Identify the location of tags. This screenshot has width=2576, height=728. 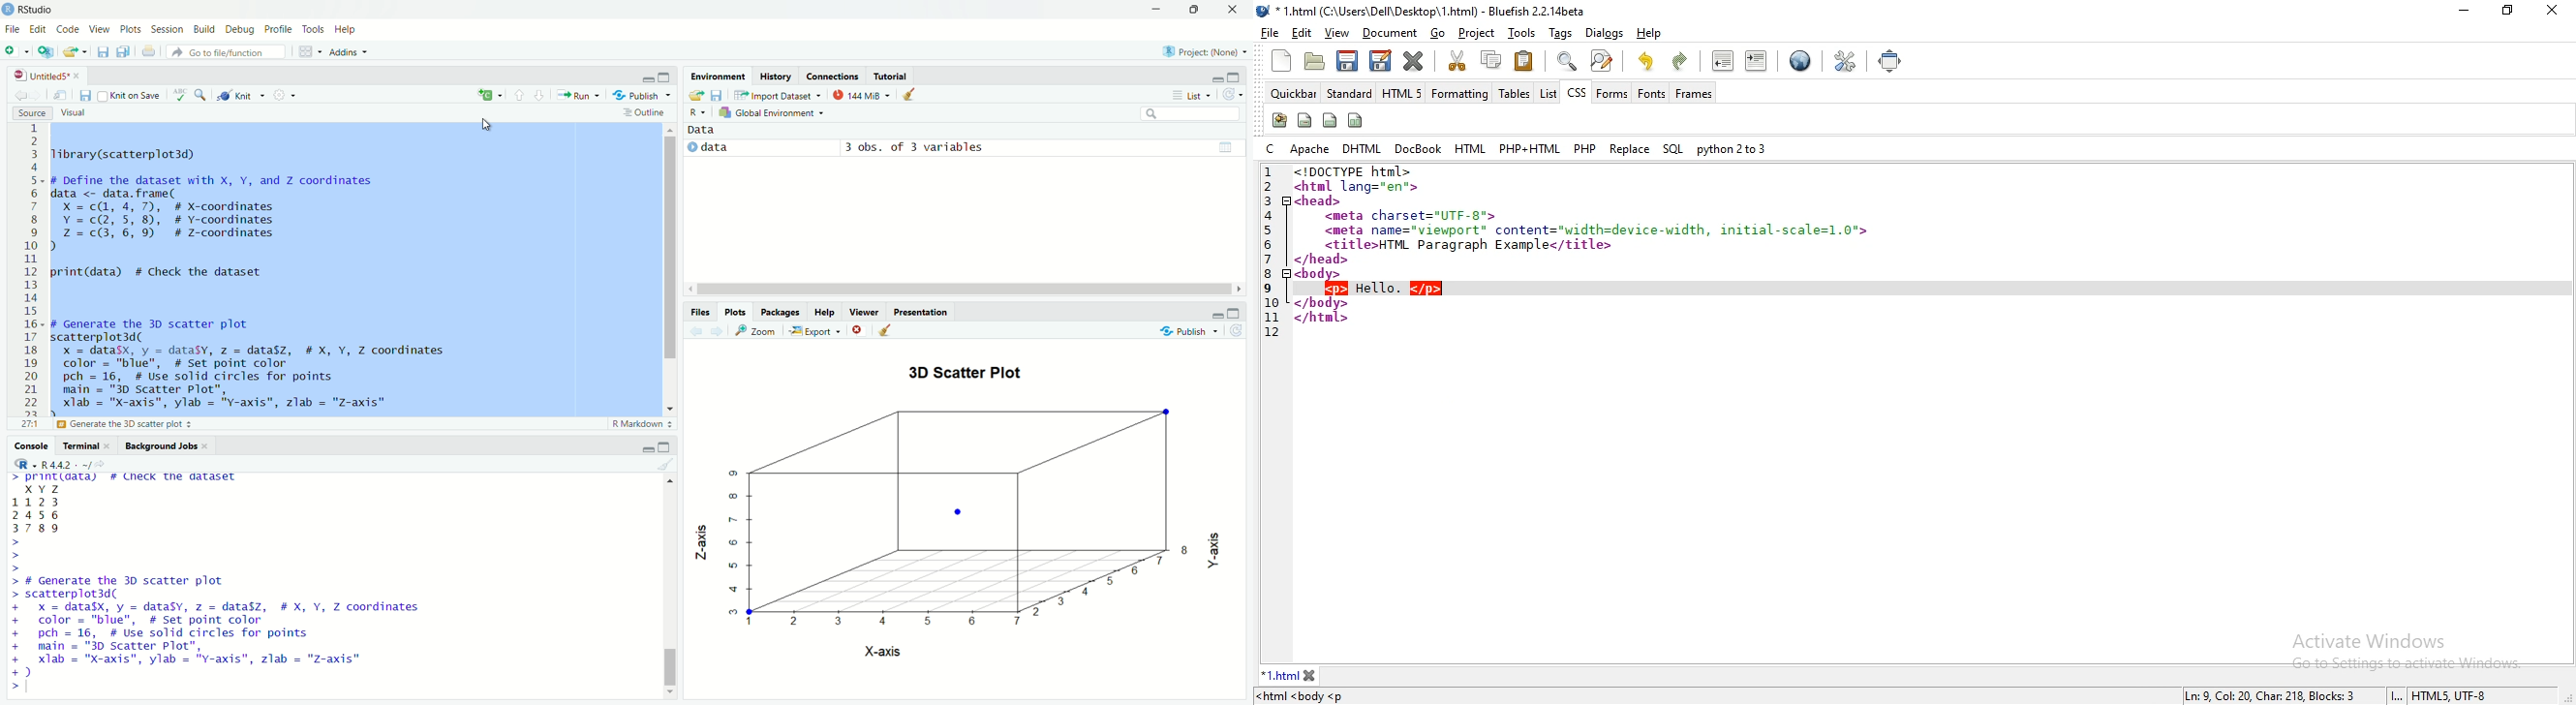
(1559, 32).